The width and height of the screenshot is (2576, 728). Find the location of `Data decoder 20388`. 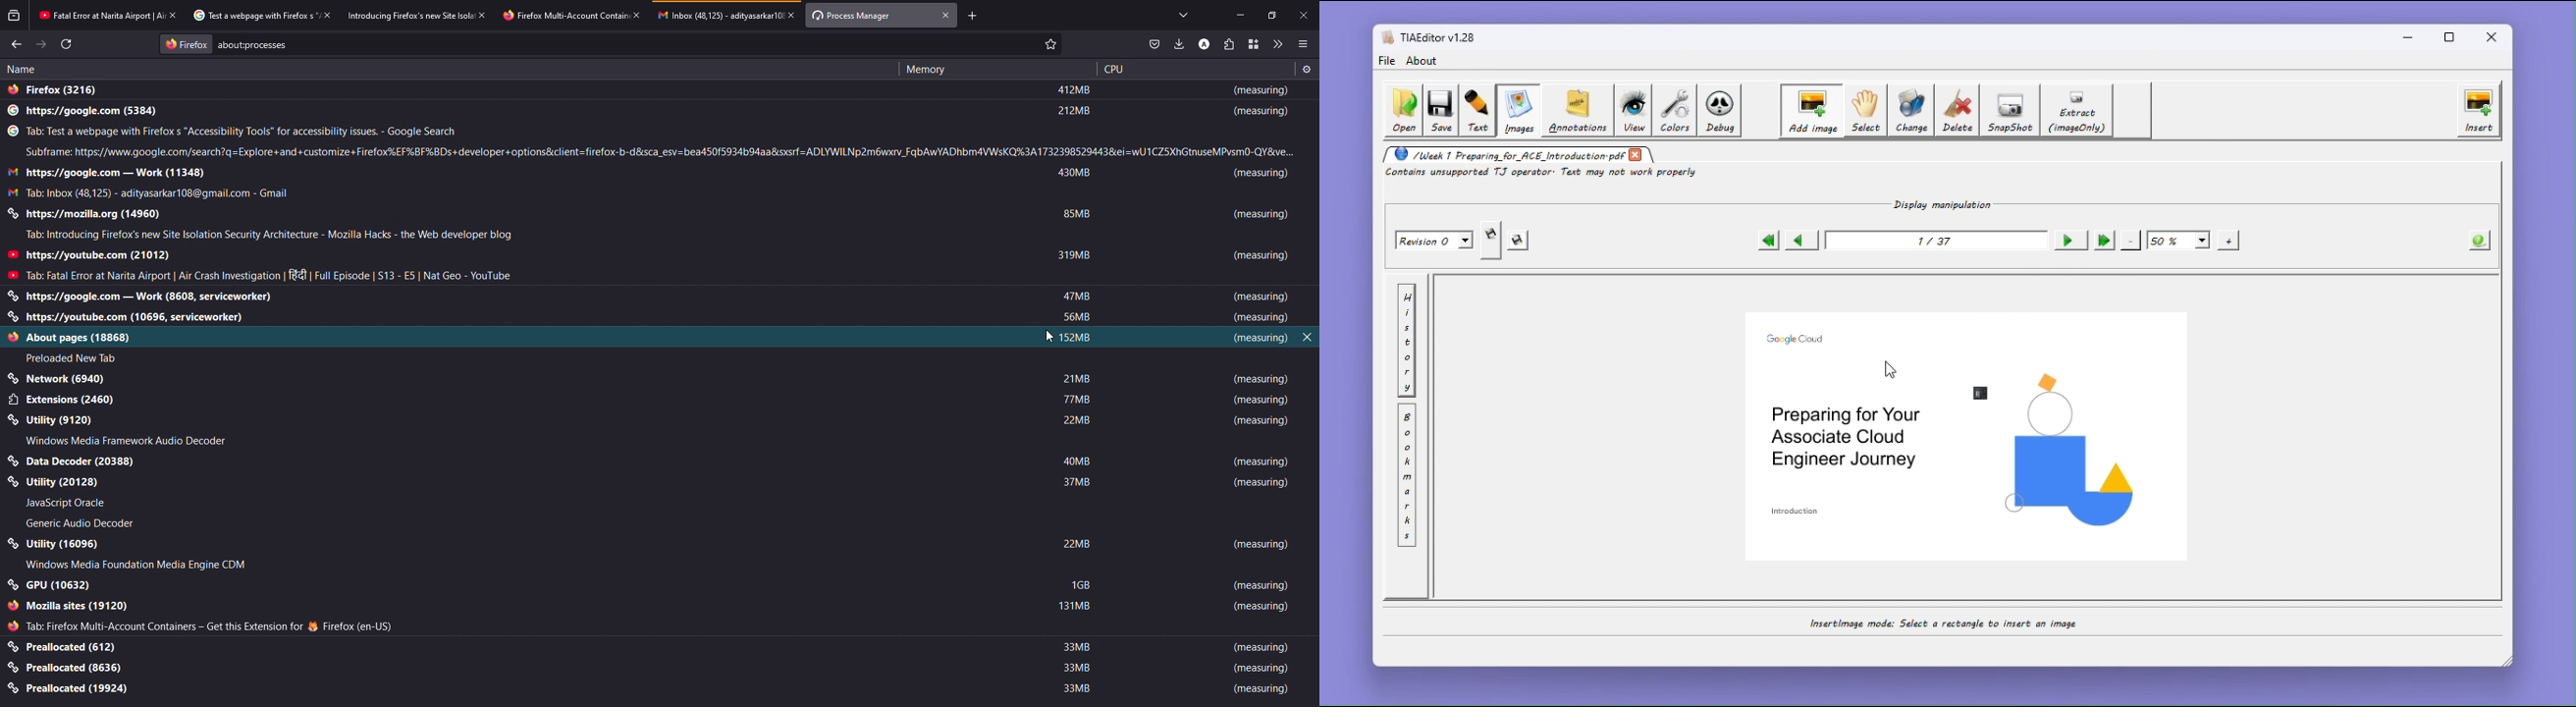

Data decoder 20388 is located at coordinates (69, 463).